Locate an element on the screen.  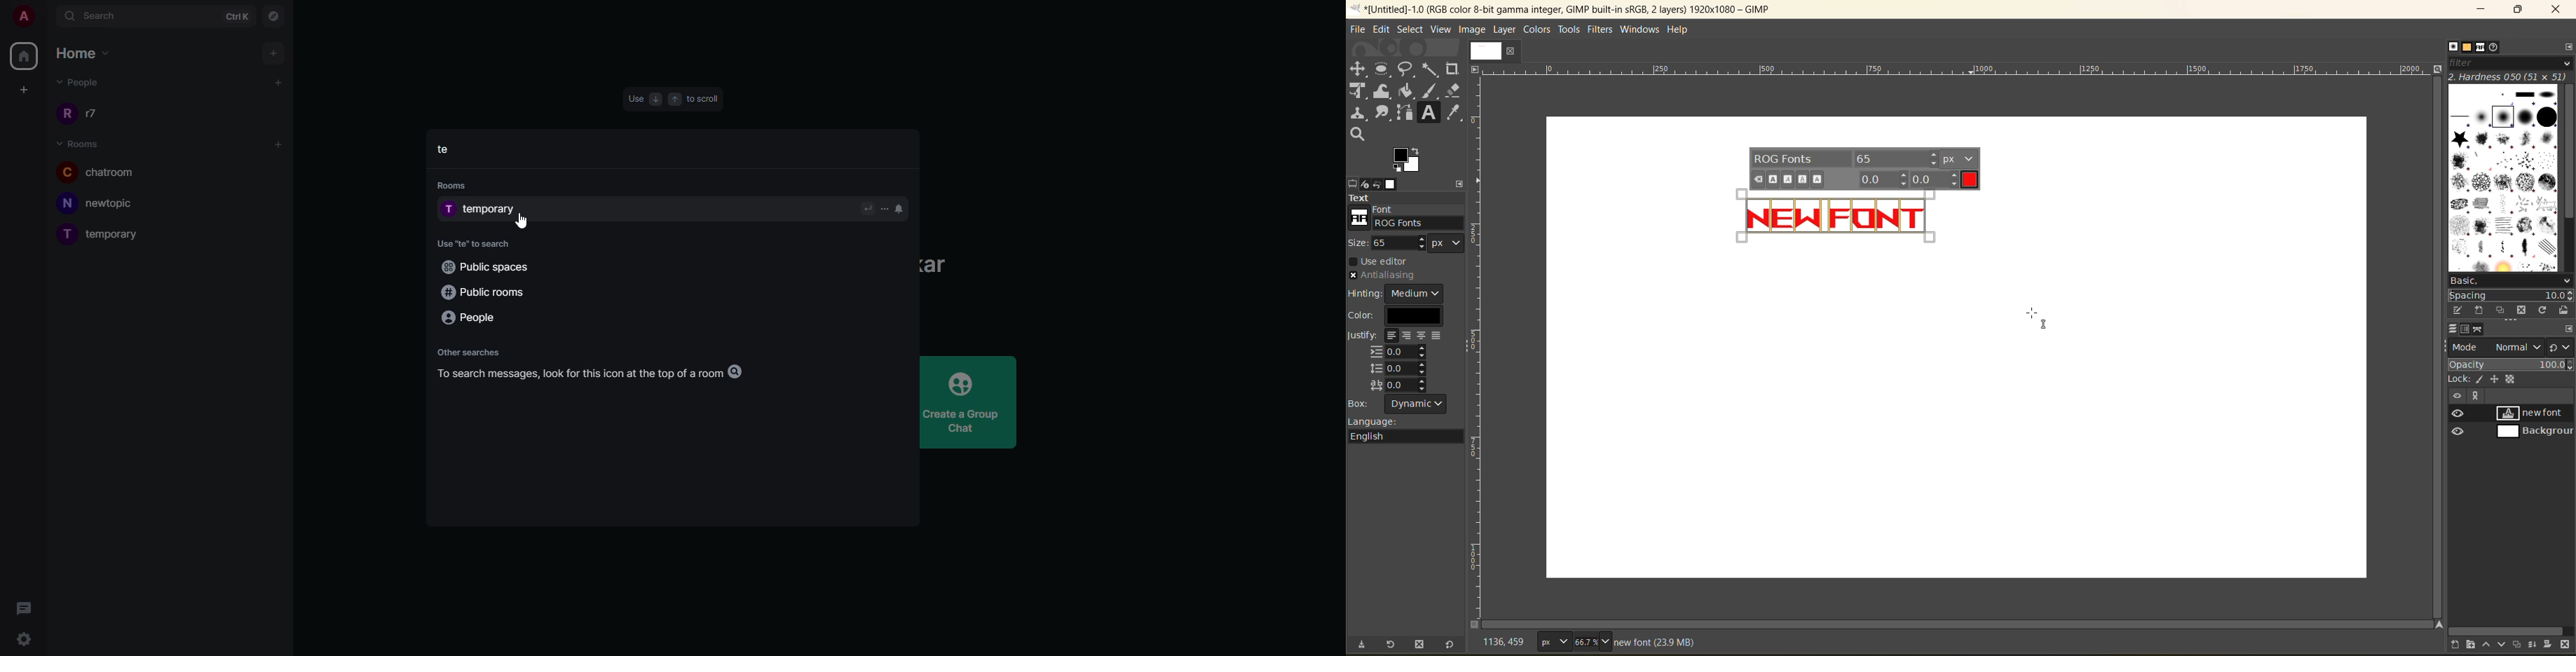
bell is located at coordinates (901, 208).